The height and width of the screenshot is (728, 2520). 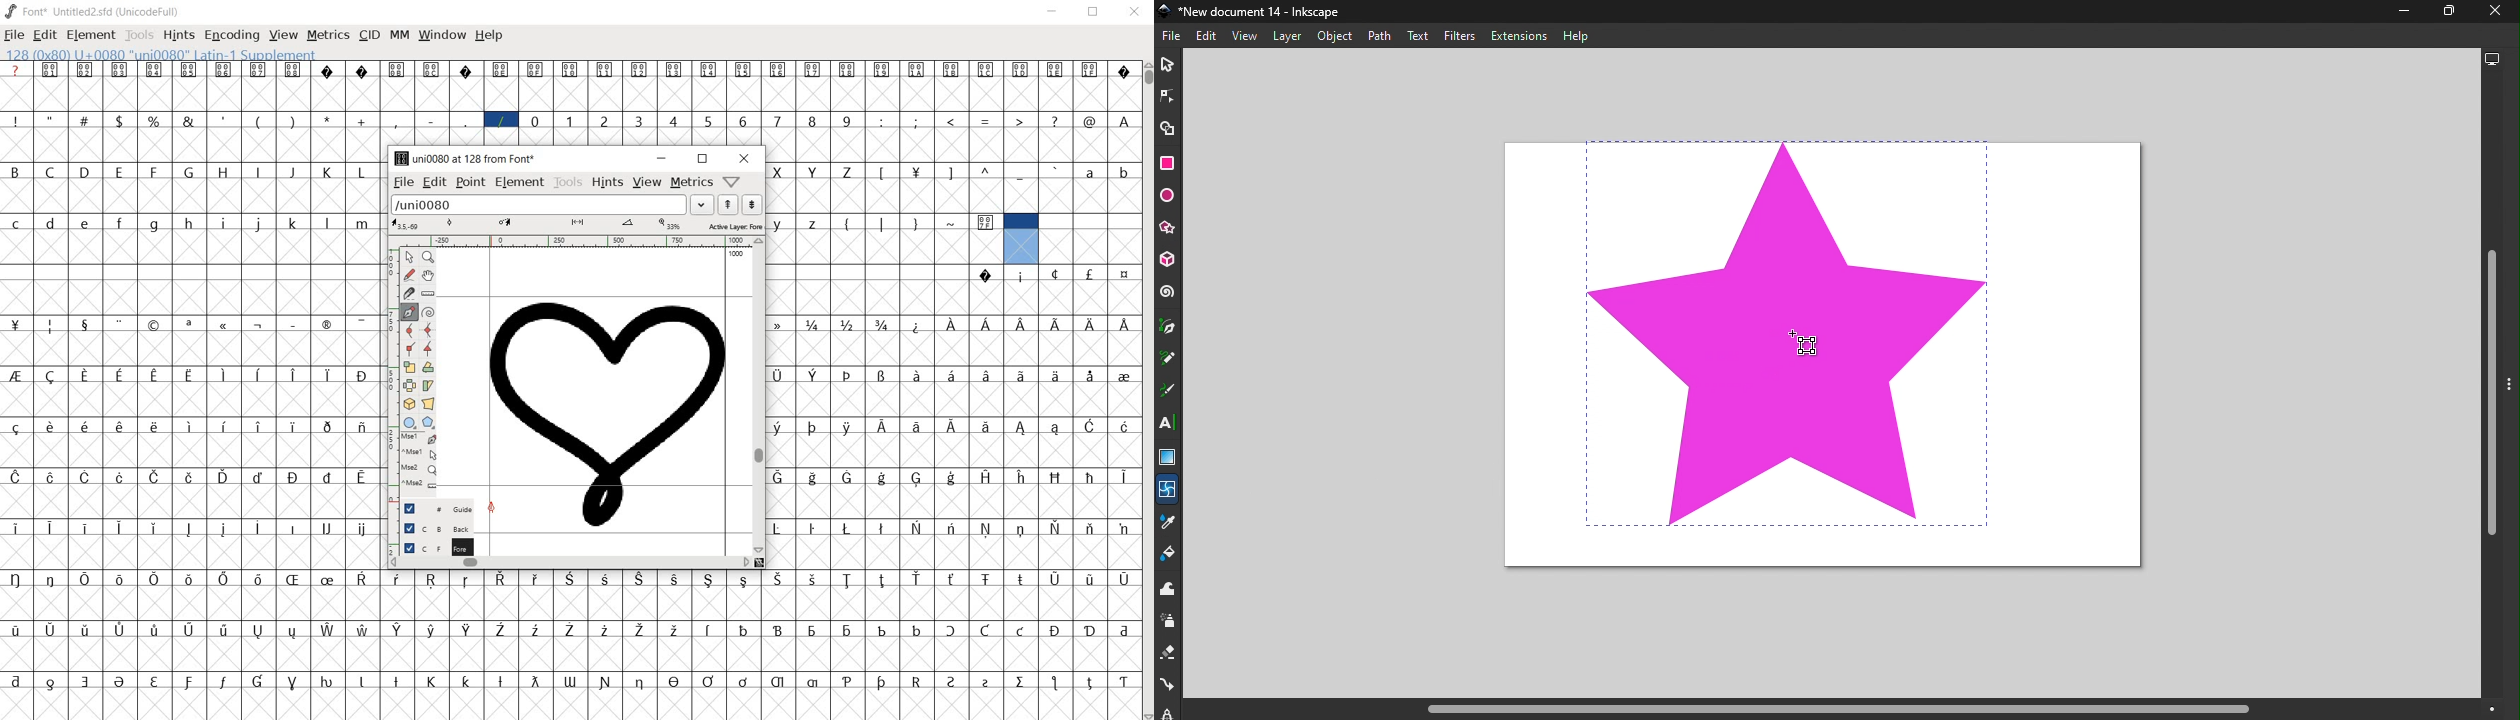 I want to click on glyph, so click(x=258, y=681).